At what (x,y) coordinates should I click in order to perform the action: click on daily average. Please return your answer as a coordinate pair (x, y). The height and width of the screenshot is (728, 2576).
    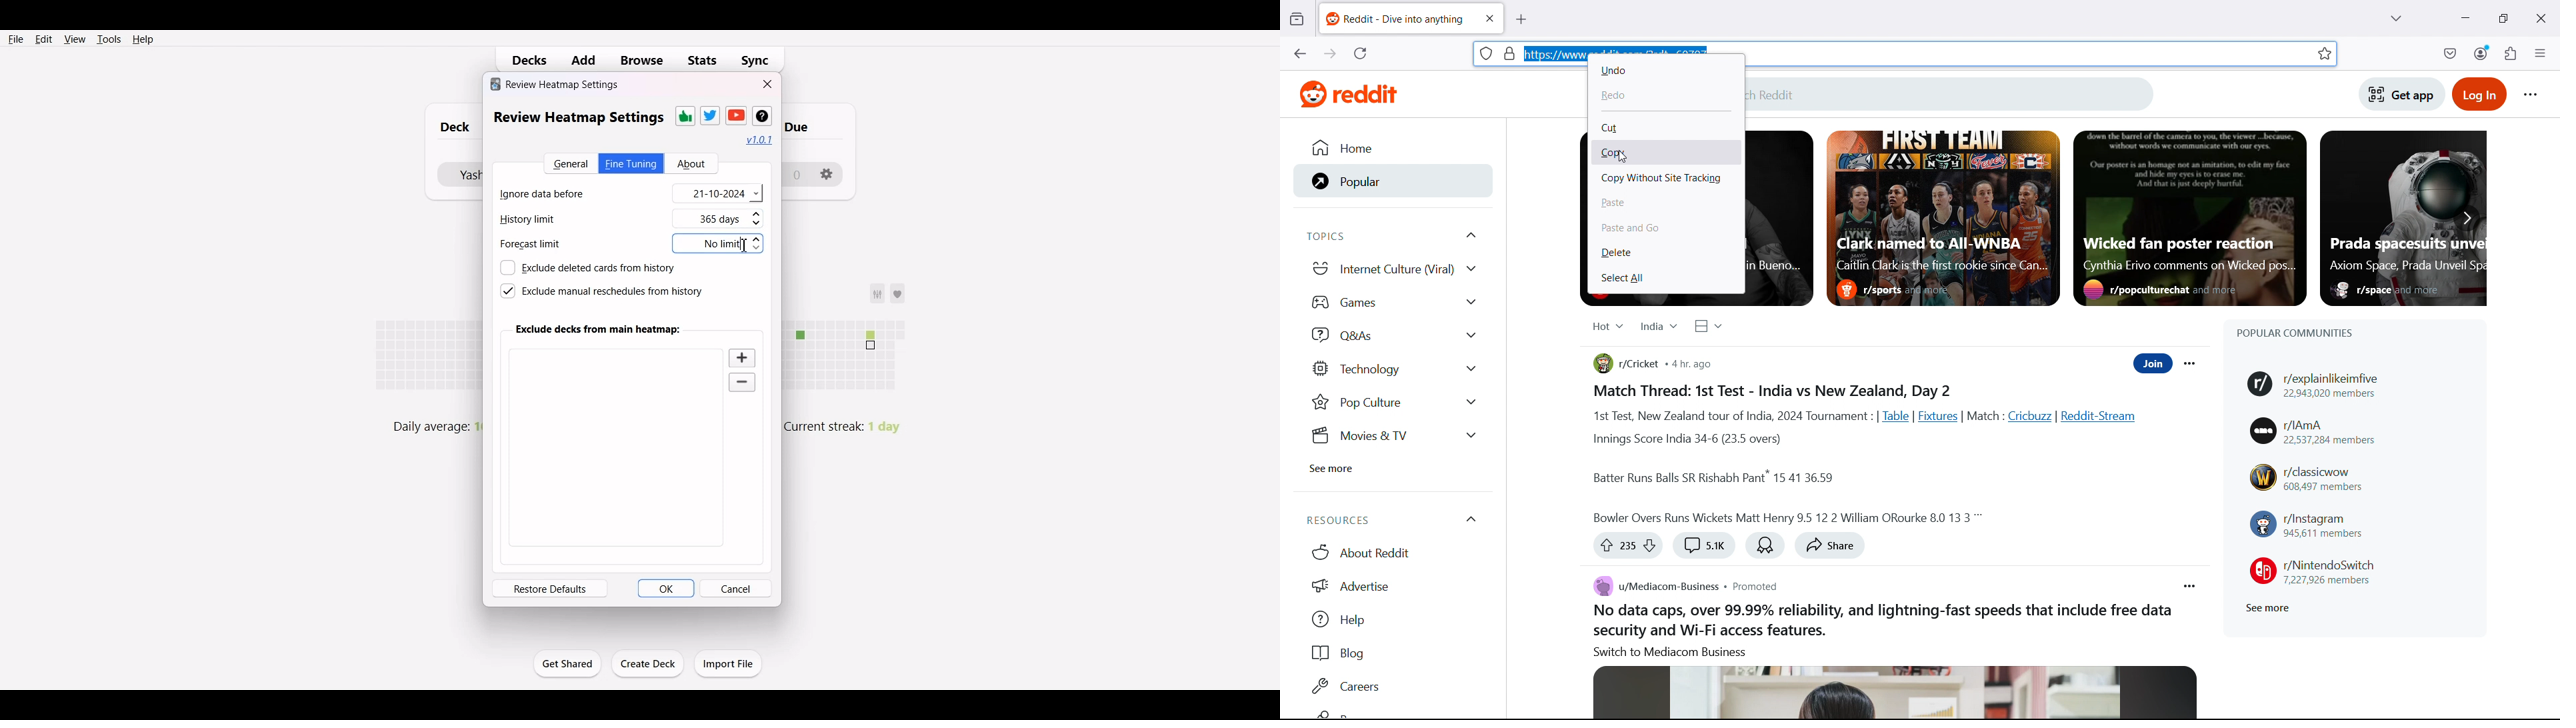
    Looking at the image, I should click on (431, 426).